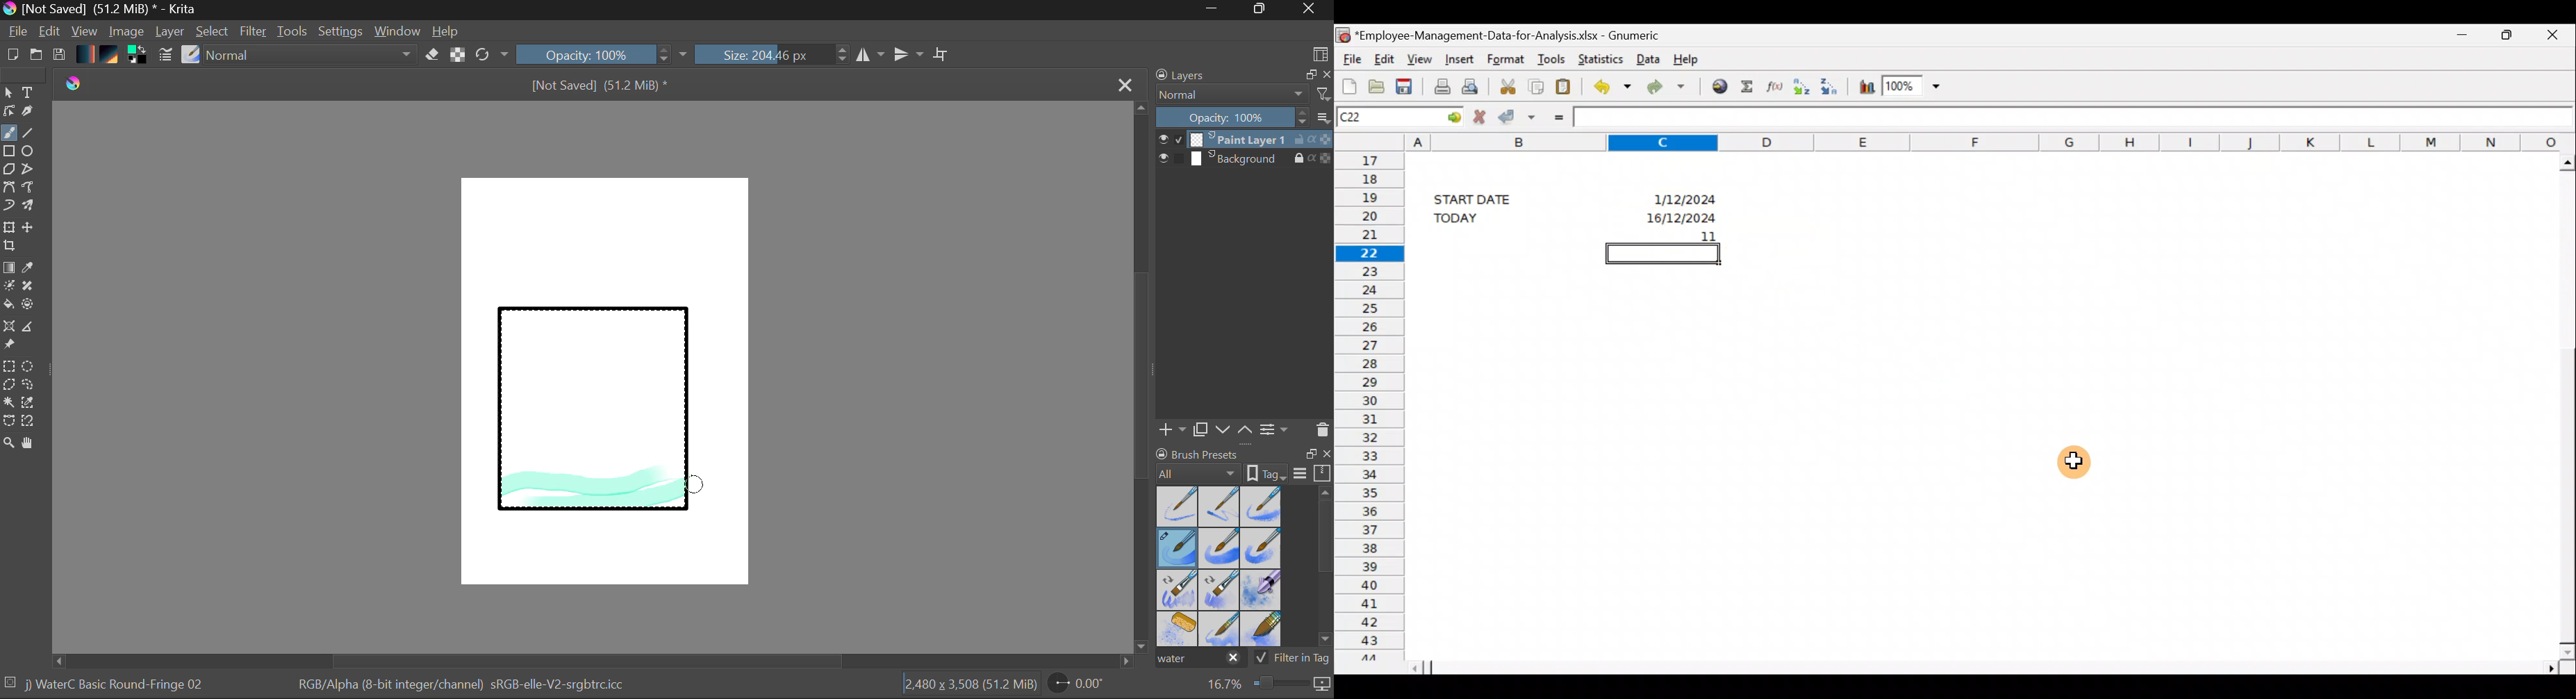 Image resolution: width=2576 pixels, height=700 pixels. What do you see at coordinates (30, 152) in the screenshot?
I see `Elipses` at bounding box center [30, 152].